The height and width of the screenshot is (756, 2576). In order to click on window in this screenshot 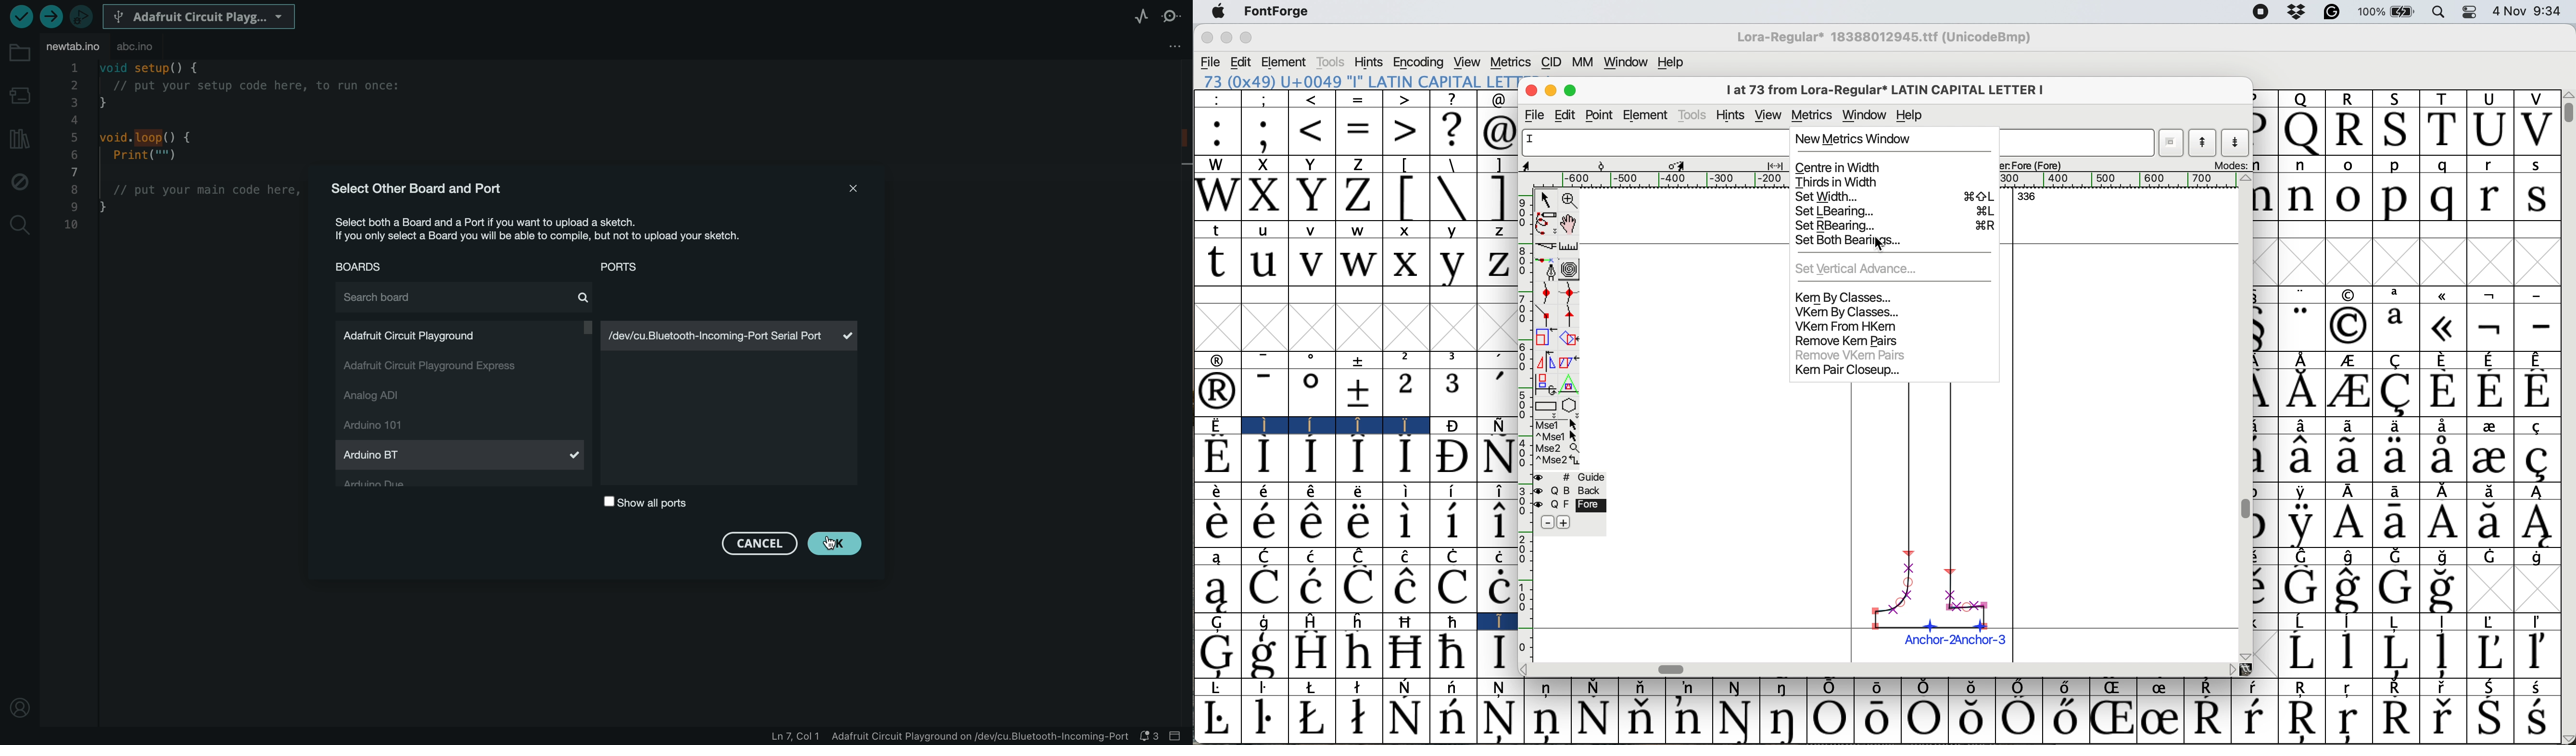, I will do `click(1865, 115)`.